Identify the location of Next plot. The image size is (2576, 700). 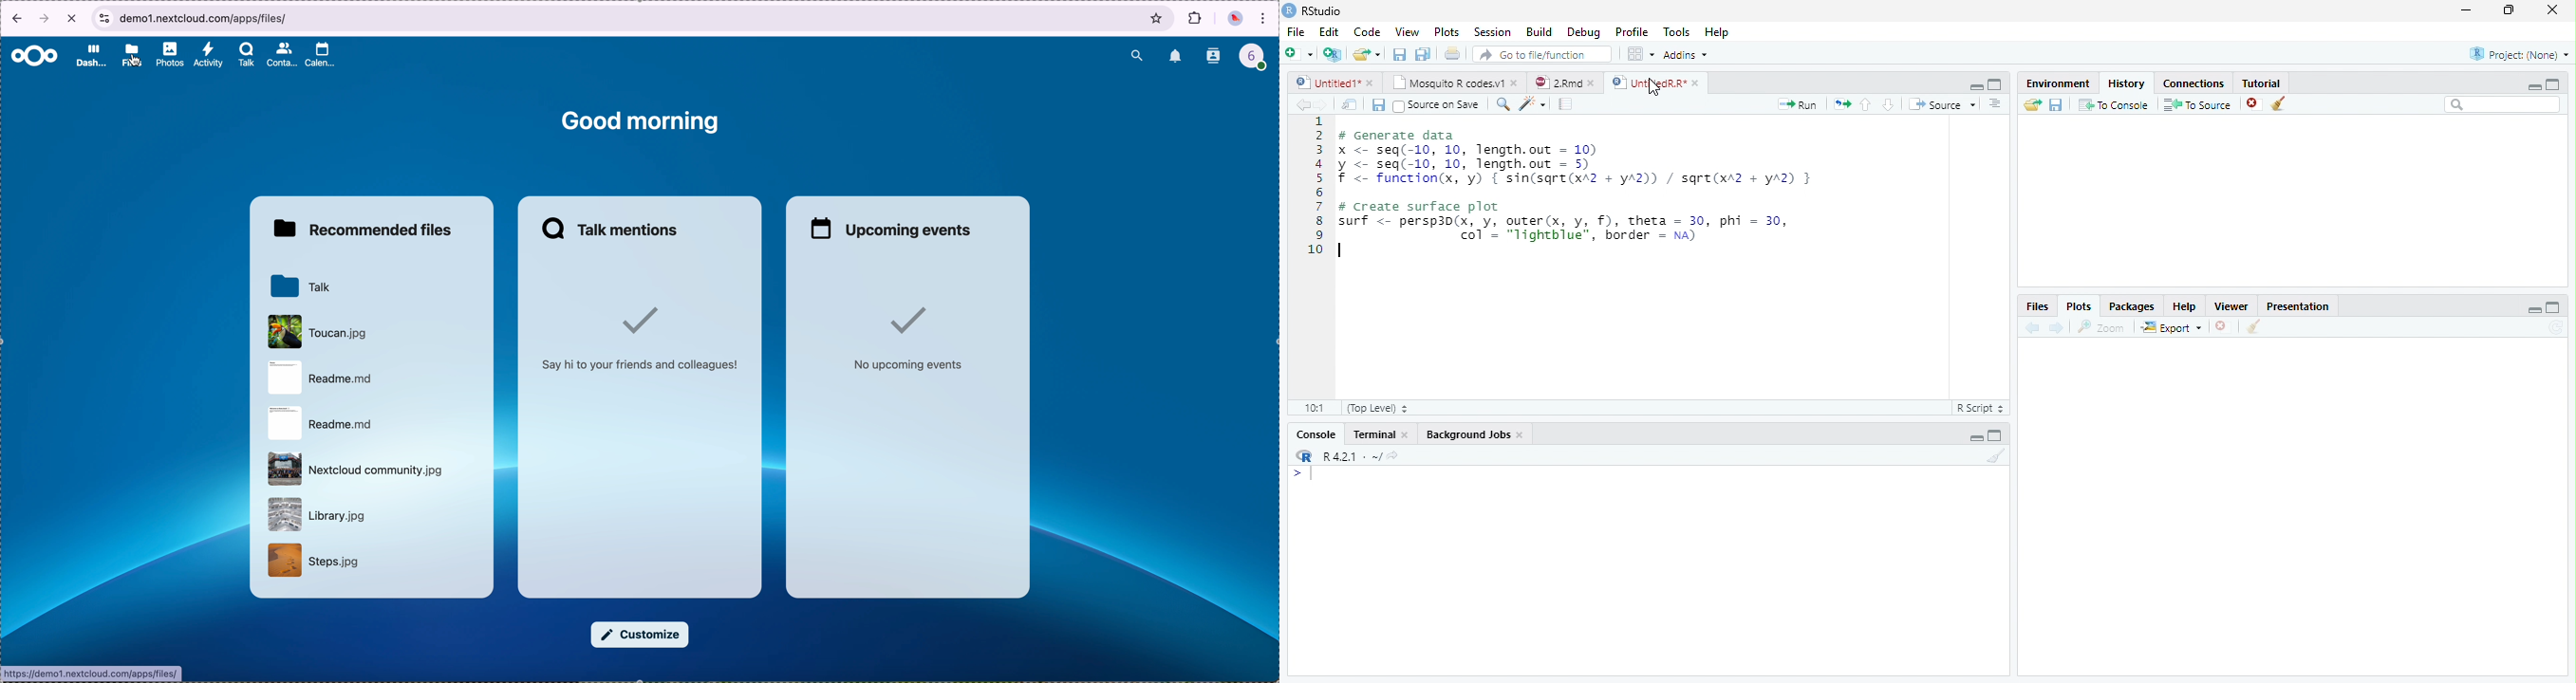
(2057, 327).